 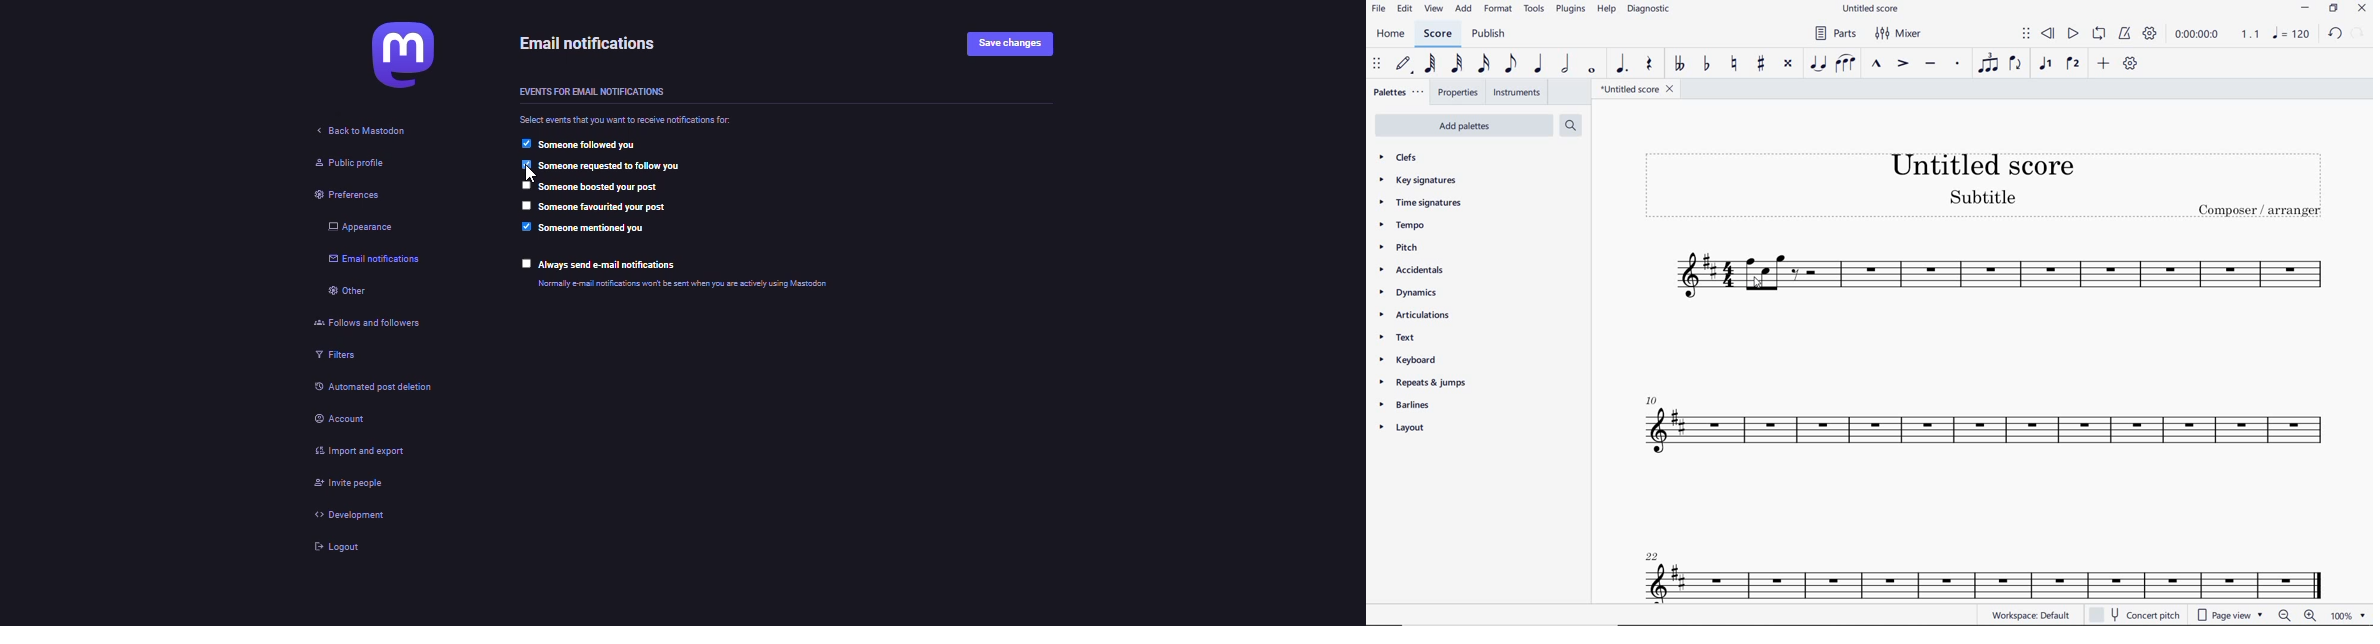 I want to click on HOME, so click(x=1391, y=34).